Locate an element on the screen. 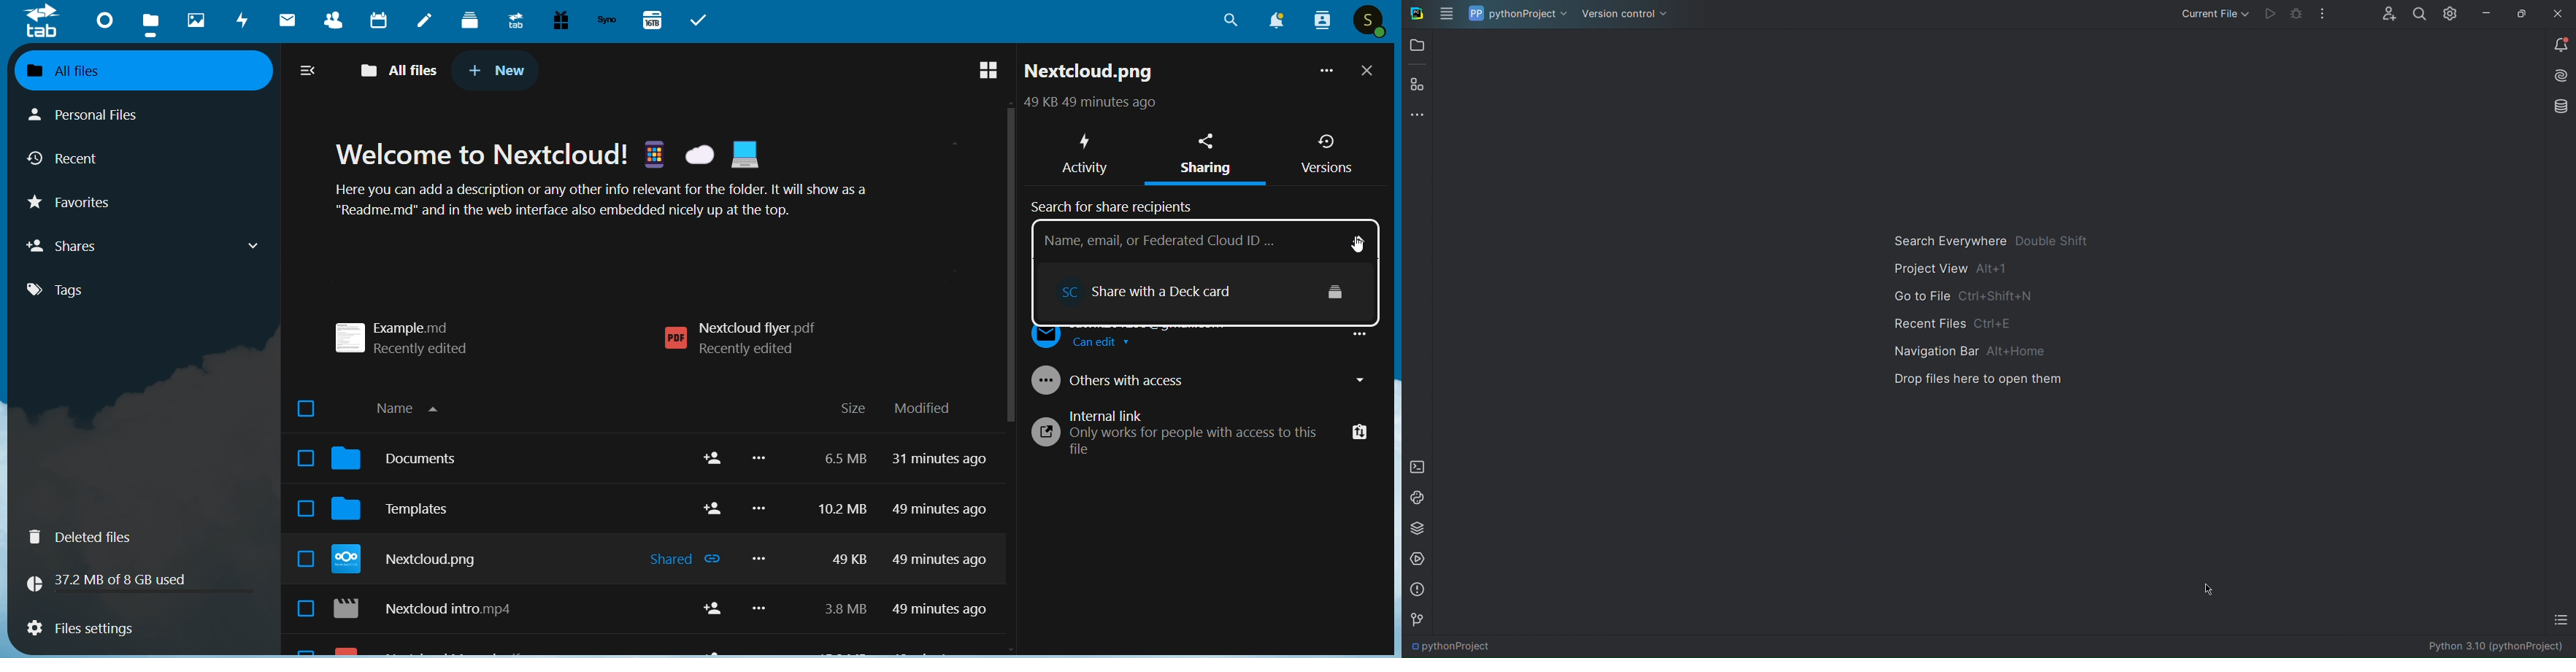  share is located at coordinates (712, 613).